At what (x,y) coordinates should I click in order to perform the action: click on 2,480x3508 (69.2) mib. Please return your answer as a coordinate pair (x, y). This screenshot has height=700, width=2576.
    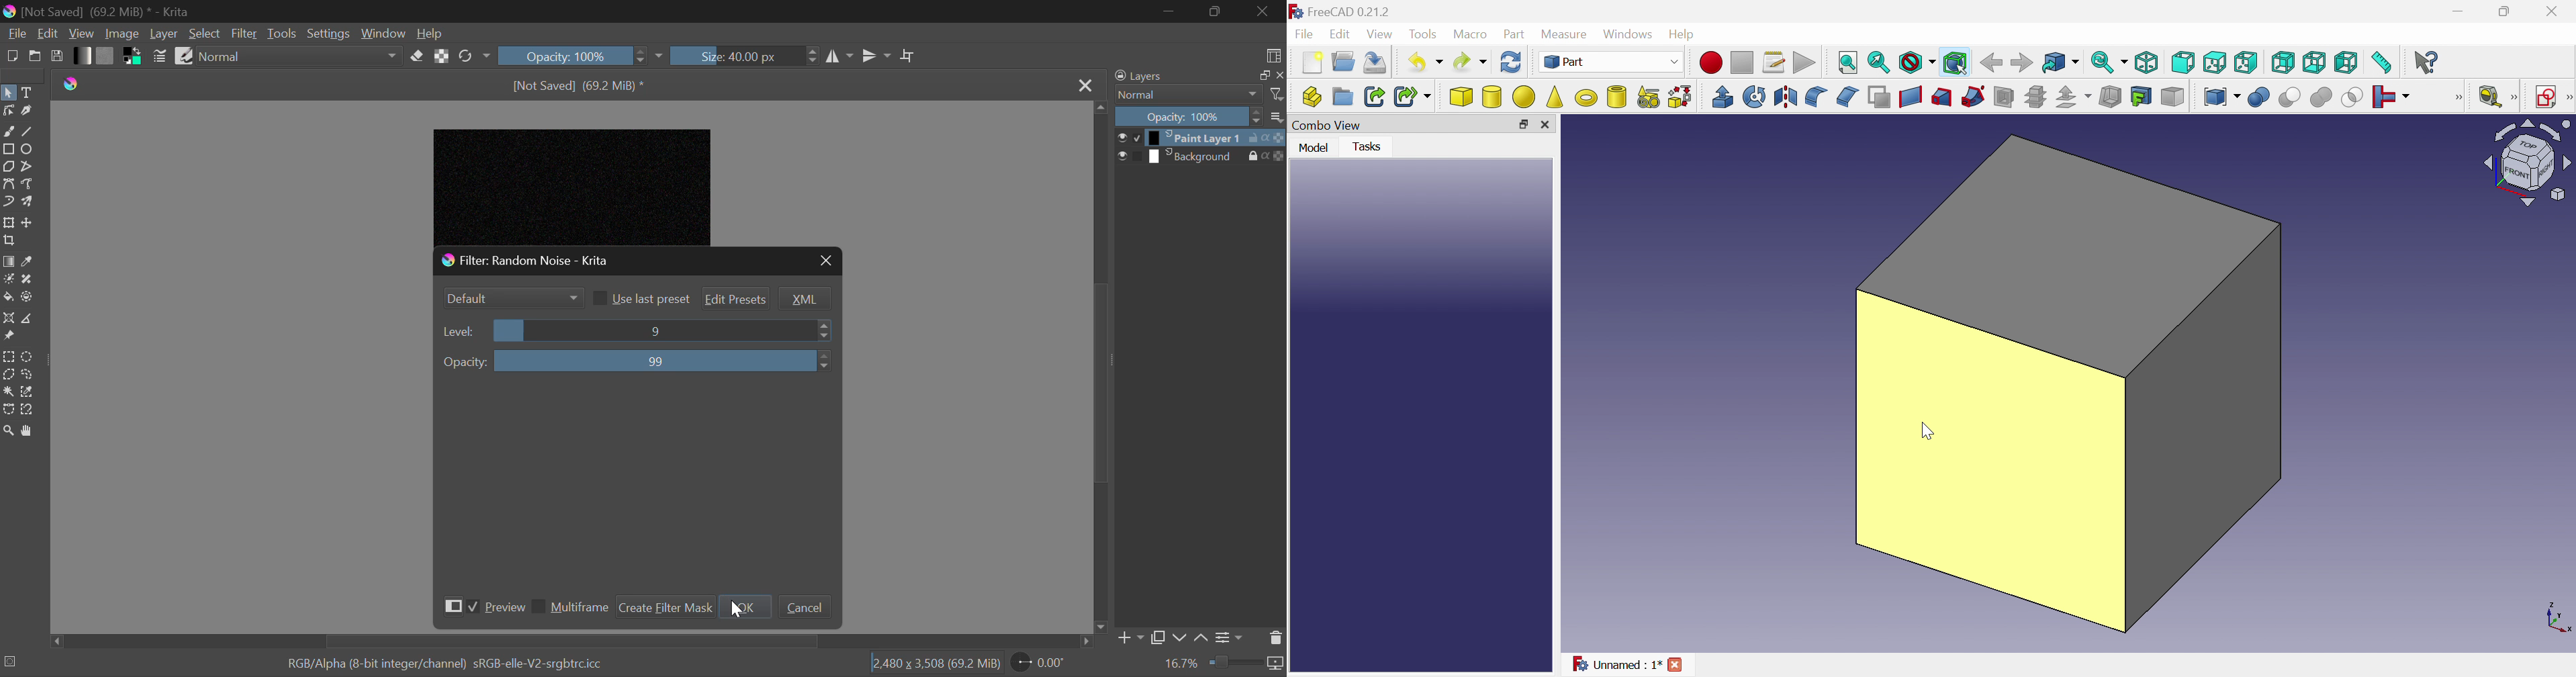
    Looking at the image, I should click on (932, 666).